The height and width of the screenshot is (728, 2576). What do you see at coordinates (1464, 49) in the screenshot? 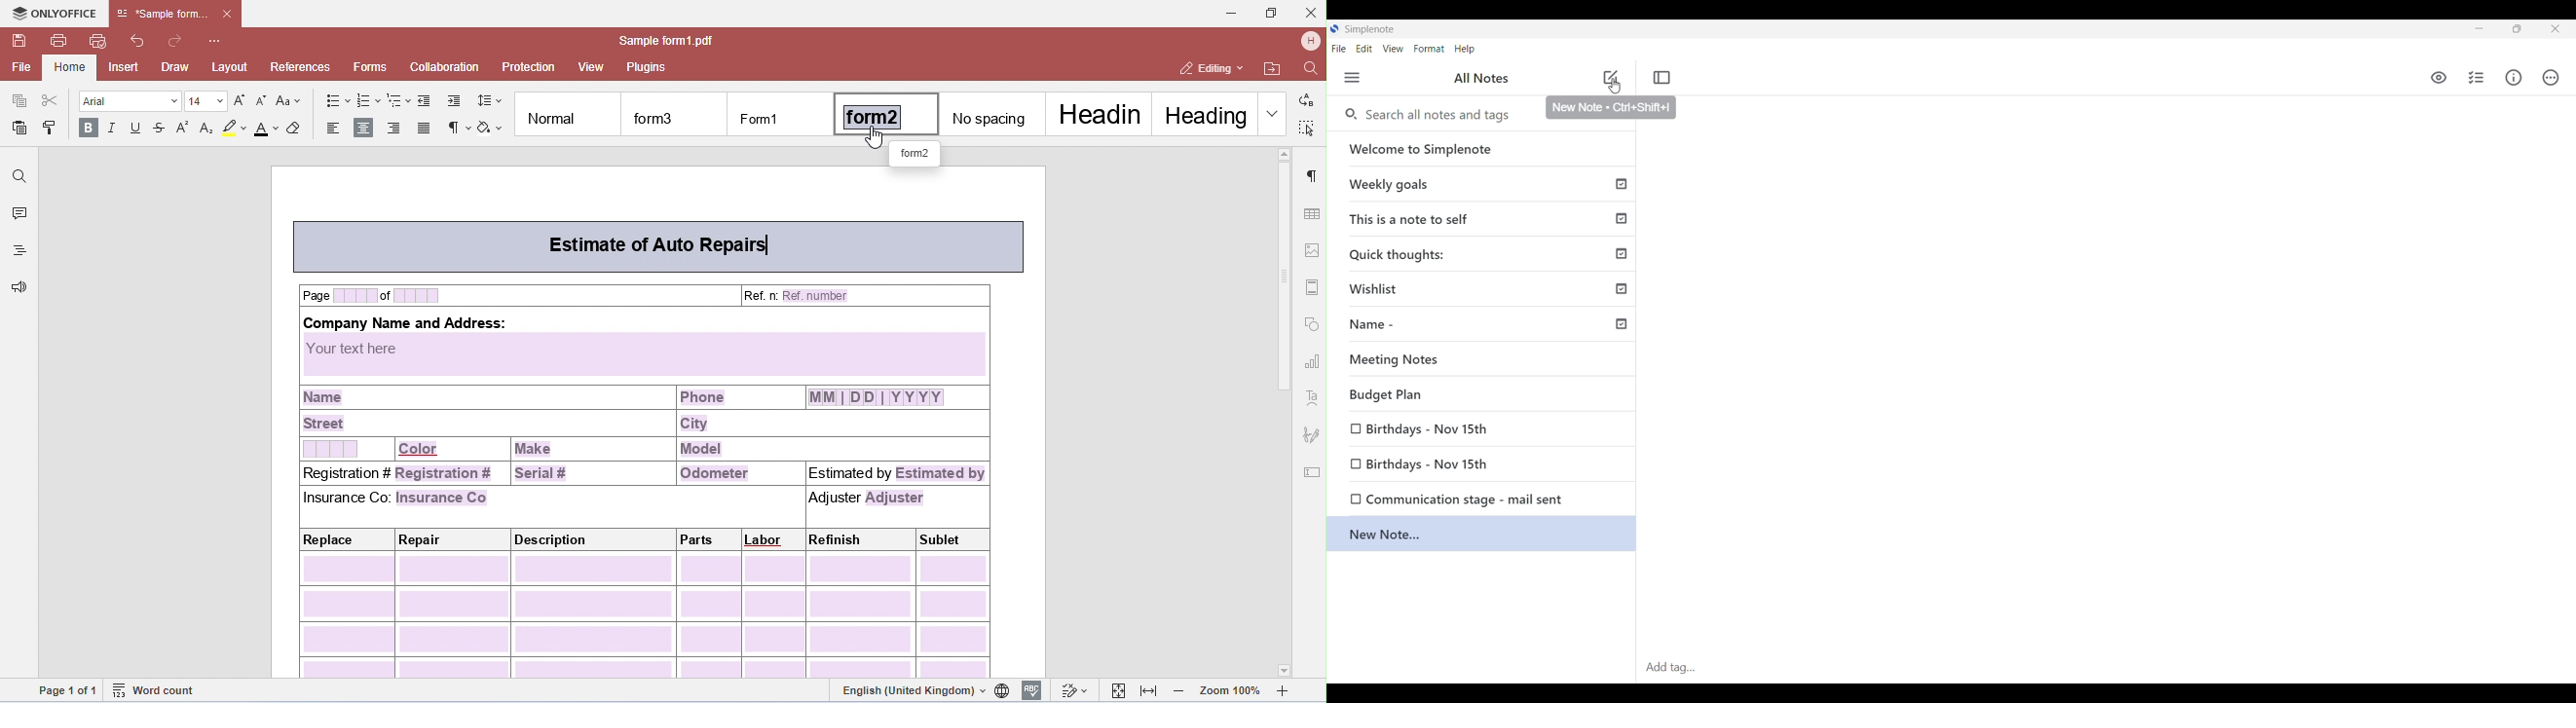
I see `Help` at bounding box center [1464, 49].